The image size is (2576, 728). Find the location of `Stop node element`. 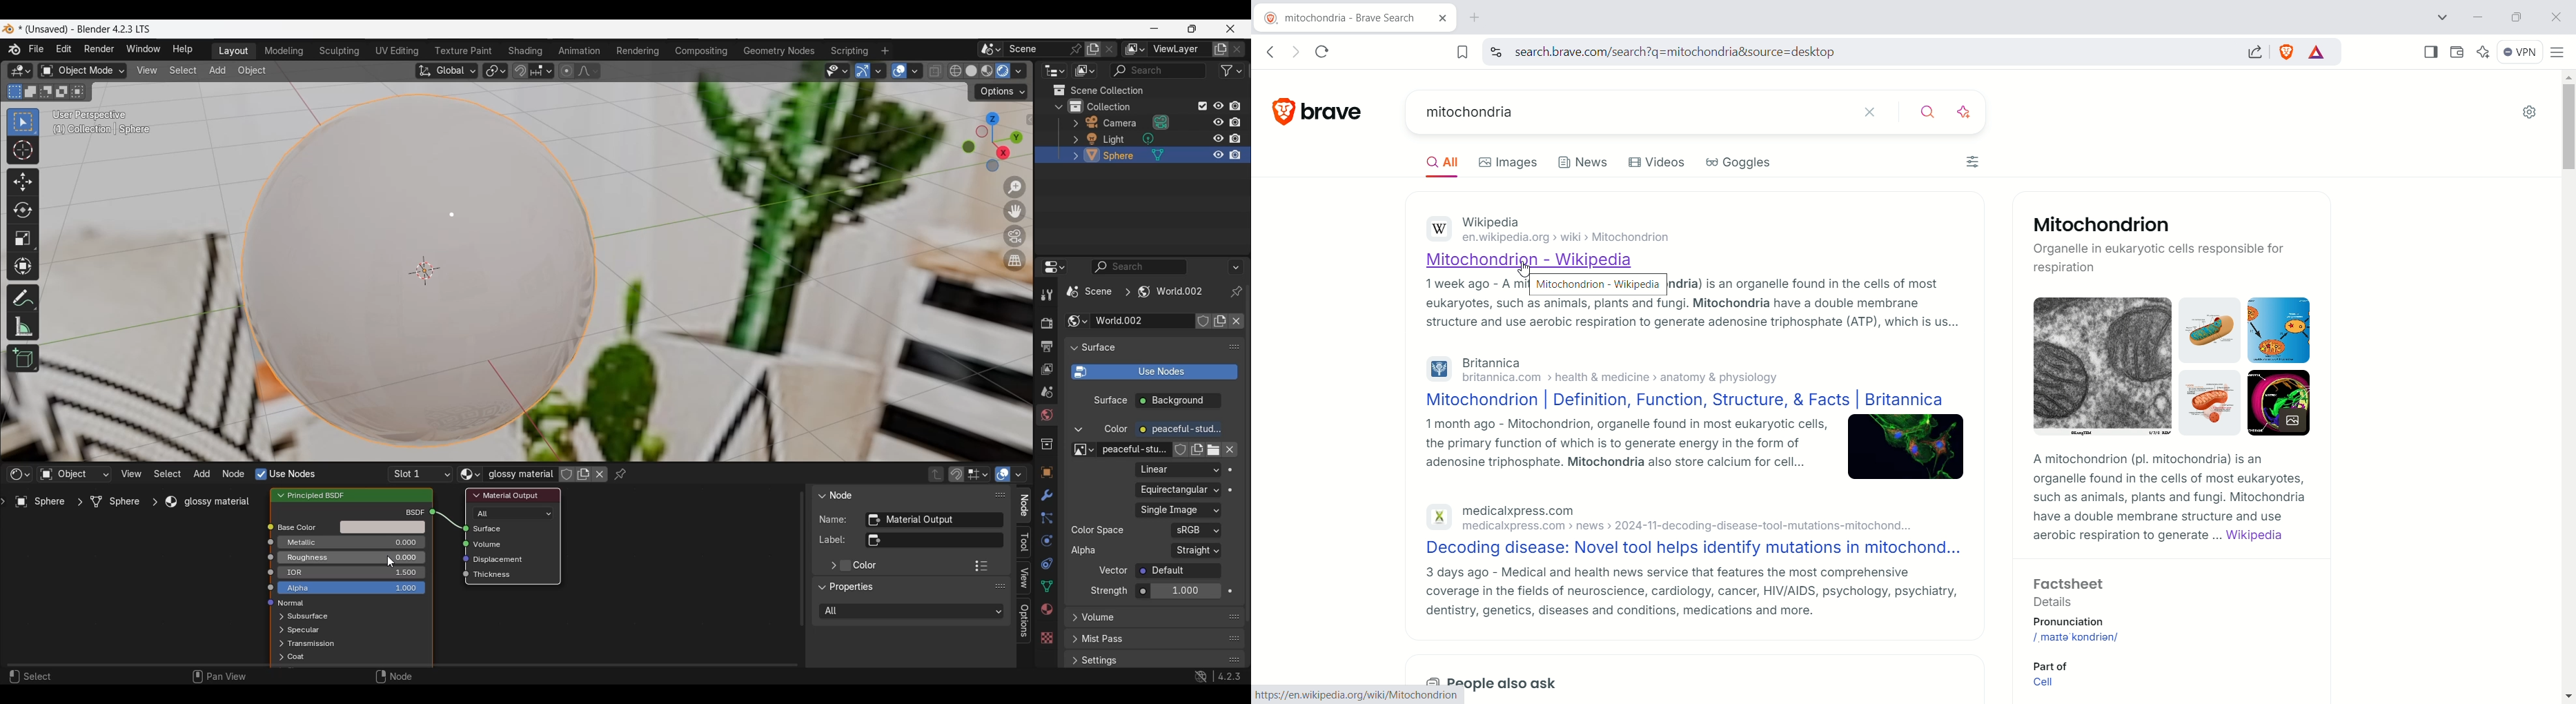

Stop node element is located at coordinates (978, 474).